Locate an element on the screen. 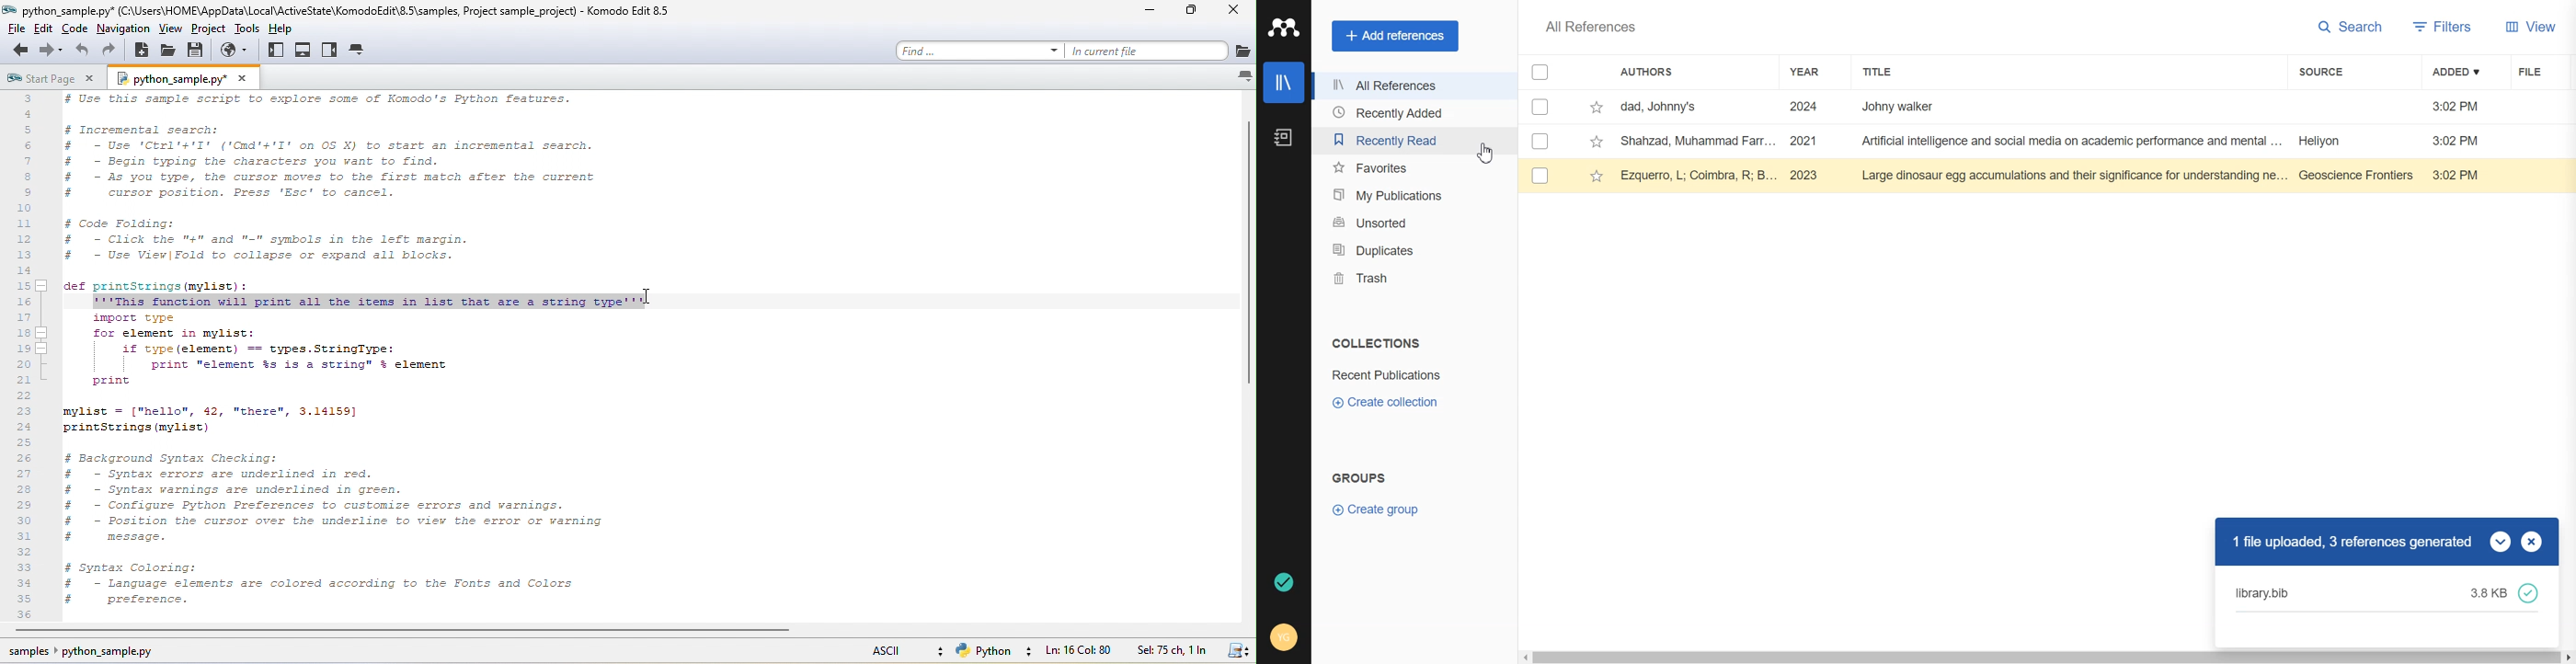 This screenshot has width=2576, height=672. undo is located at coordinates (81, 52).